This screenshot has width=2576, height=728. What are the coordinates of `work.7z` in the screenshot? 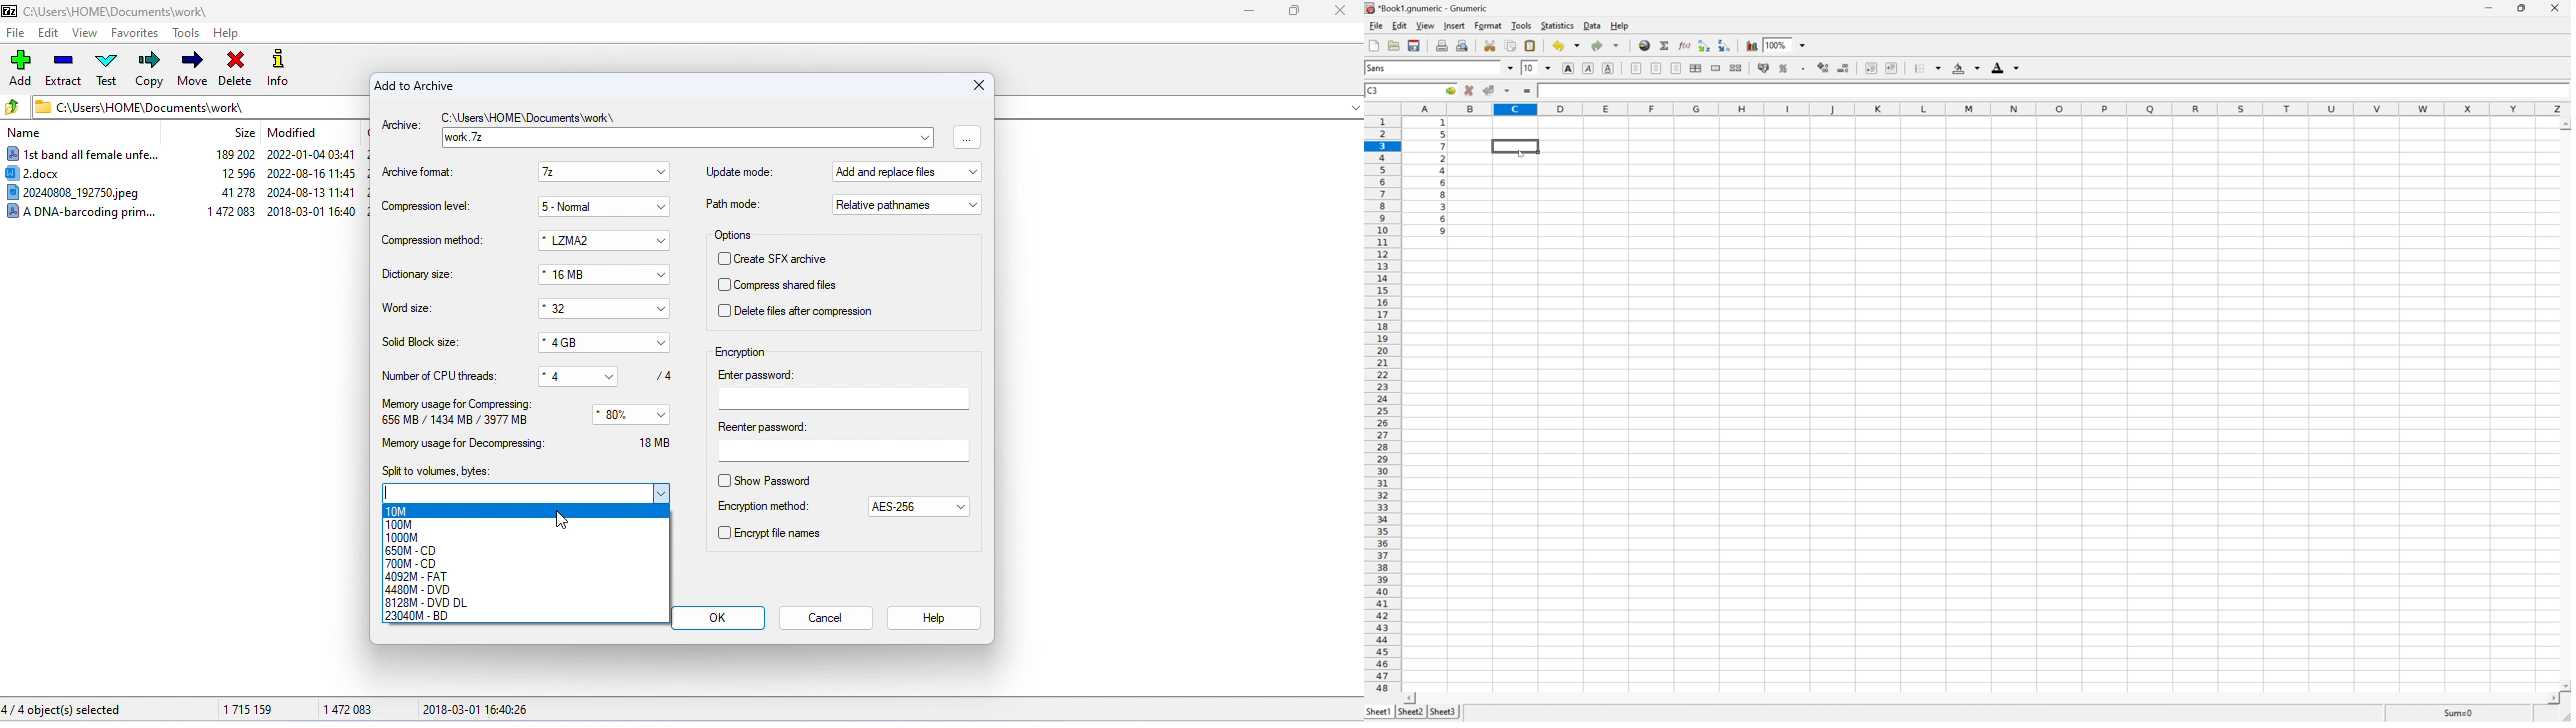 It's located at (673, 138).